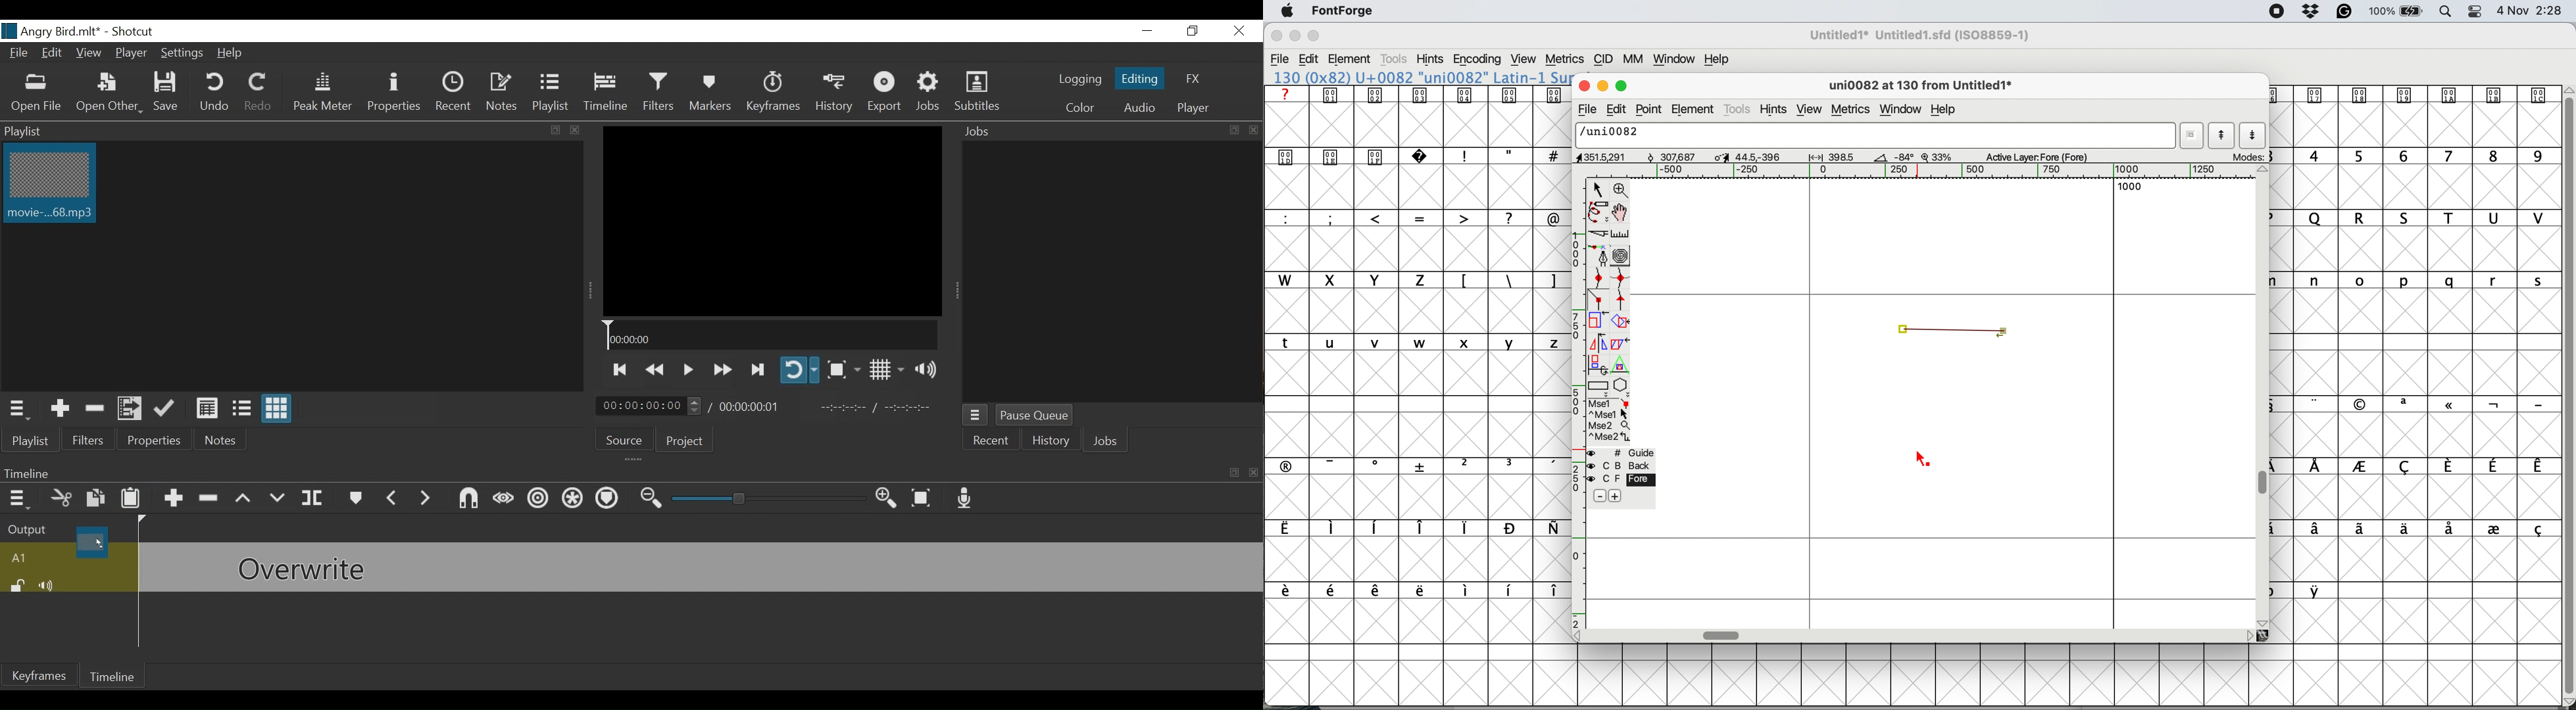 The image size is (2576, 728). Describe the element at coordinates (1603, 59) in the screenshot. I see `cid` at that location.